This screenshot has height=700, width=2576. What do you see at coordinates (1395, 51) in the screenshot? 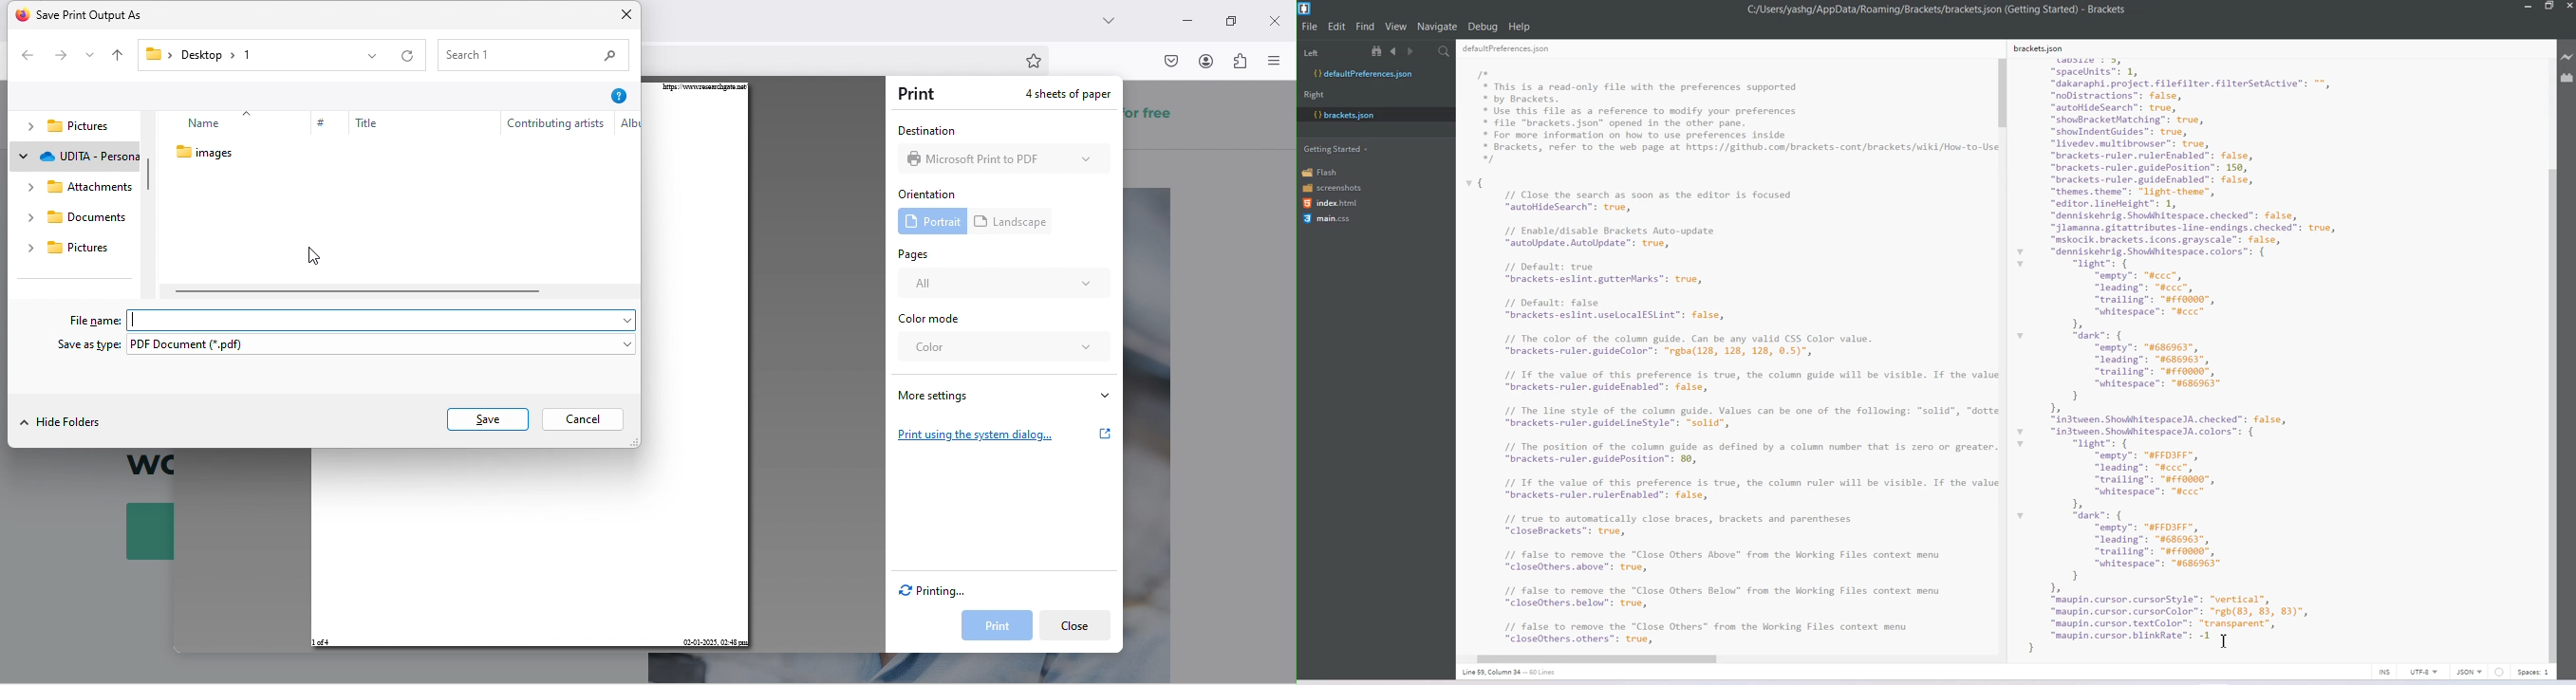
I see `Navigate Backward` at bounding box center [1395, 51].